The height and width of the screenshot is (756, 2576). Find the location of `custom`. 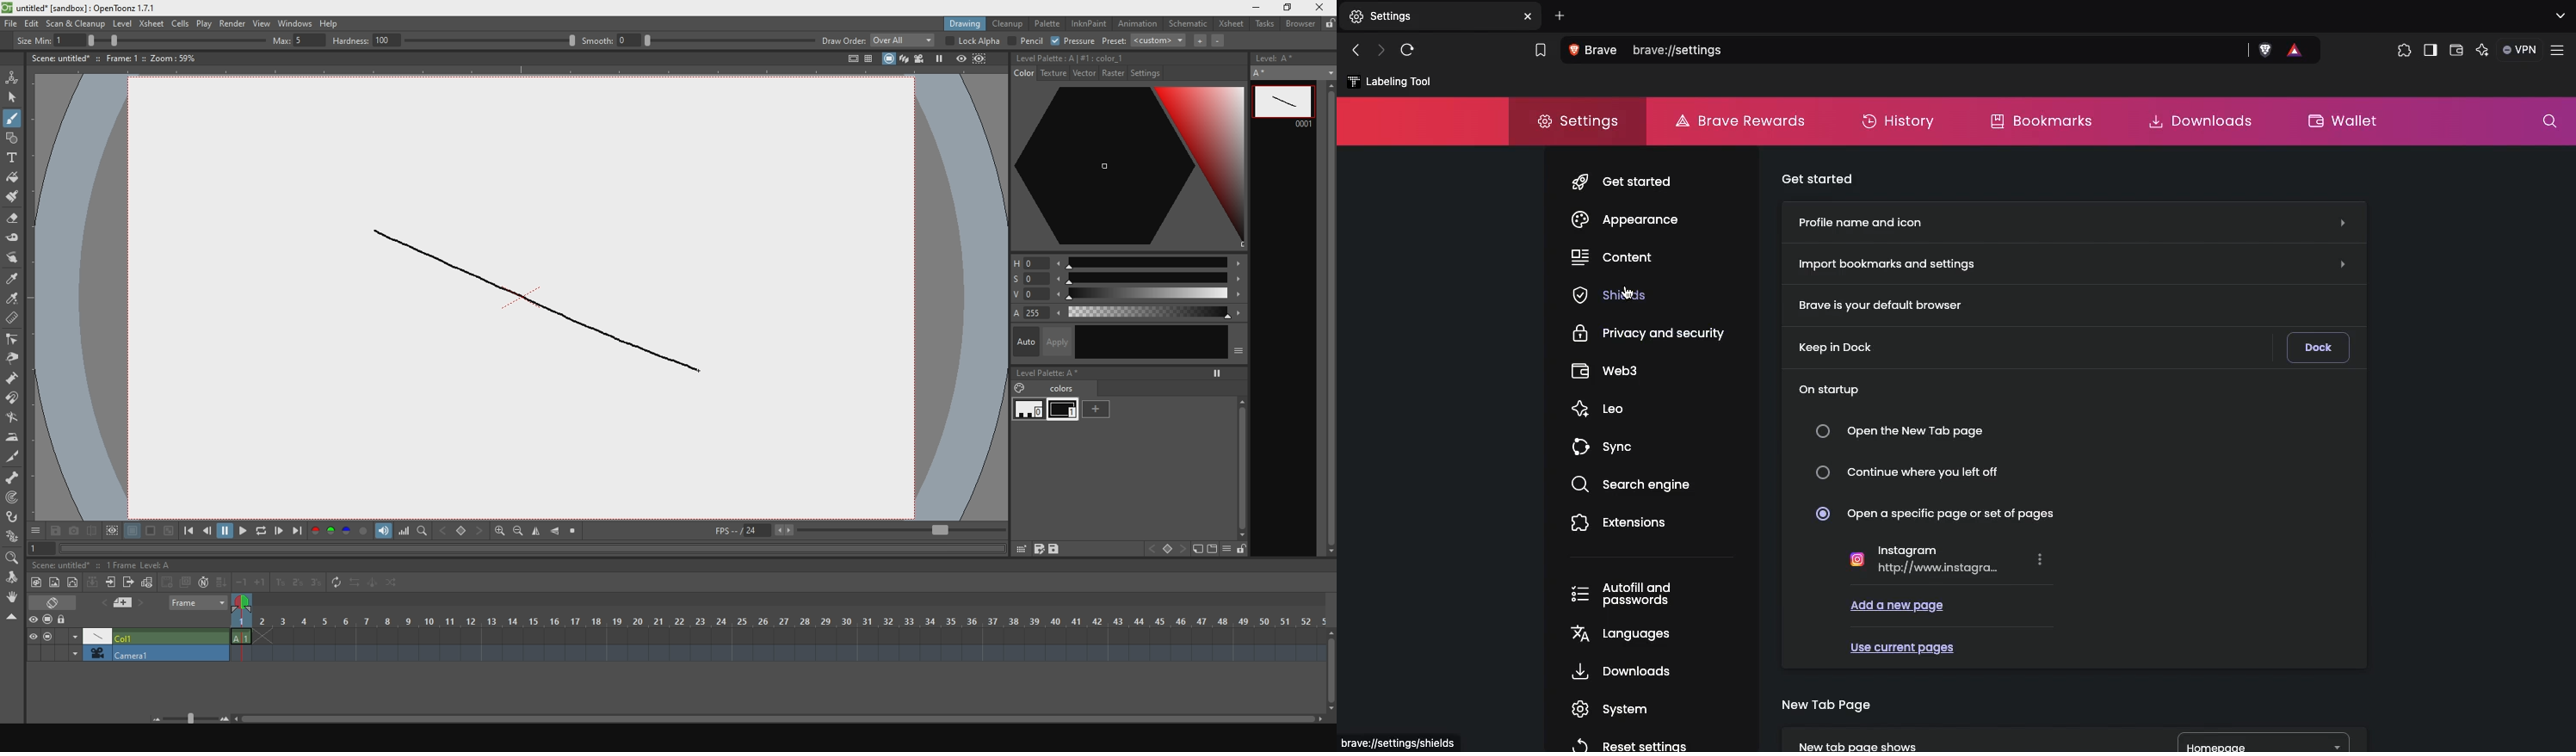

custom is located at coordinates (1159, 44).